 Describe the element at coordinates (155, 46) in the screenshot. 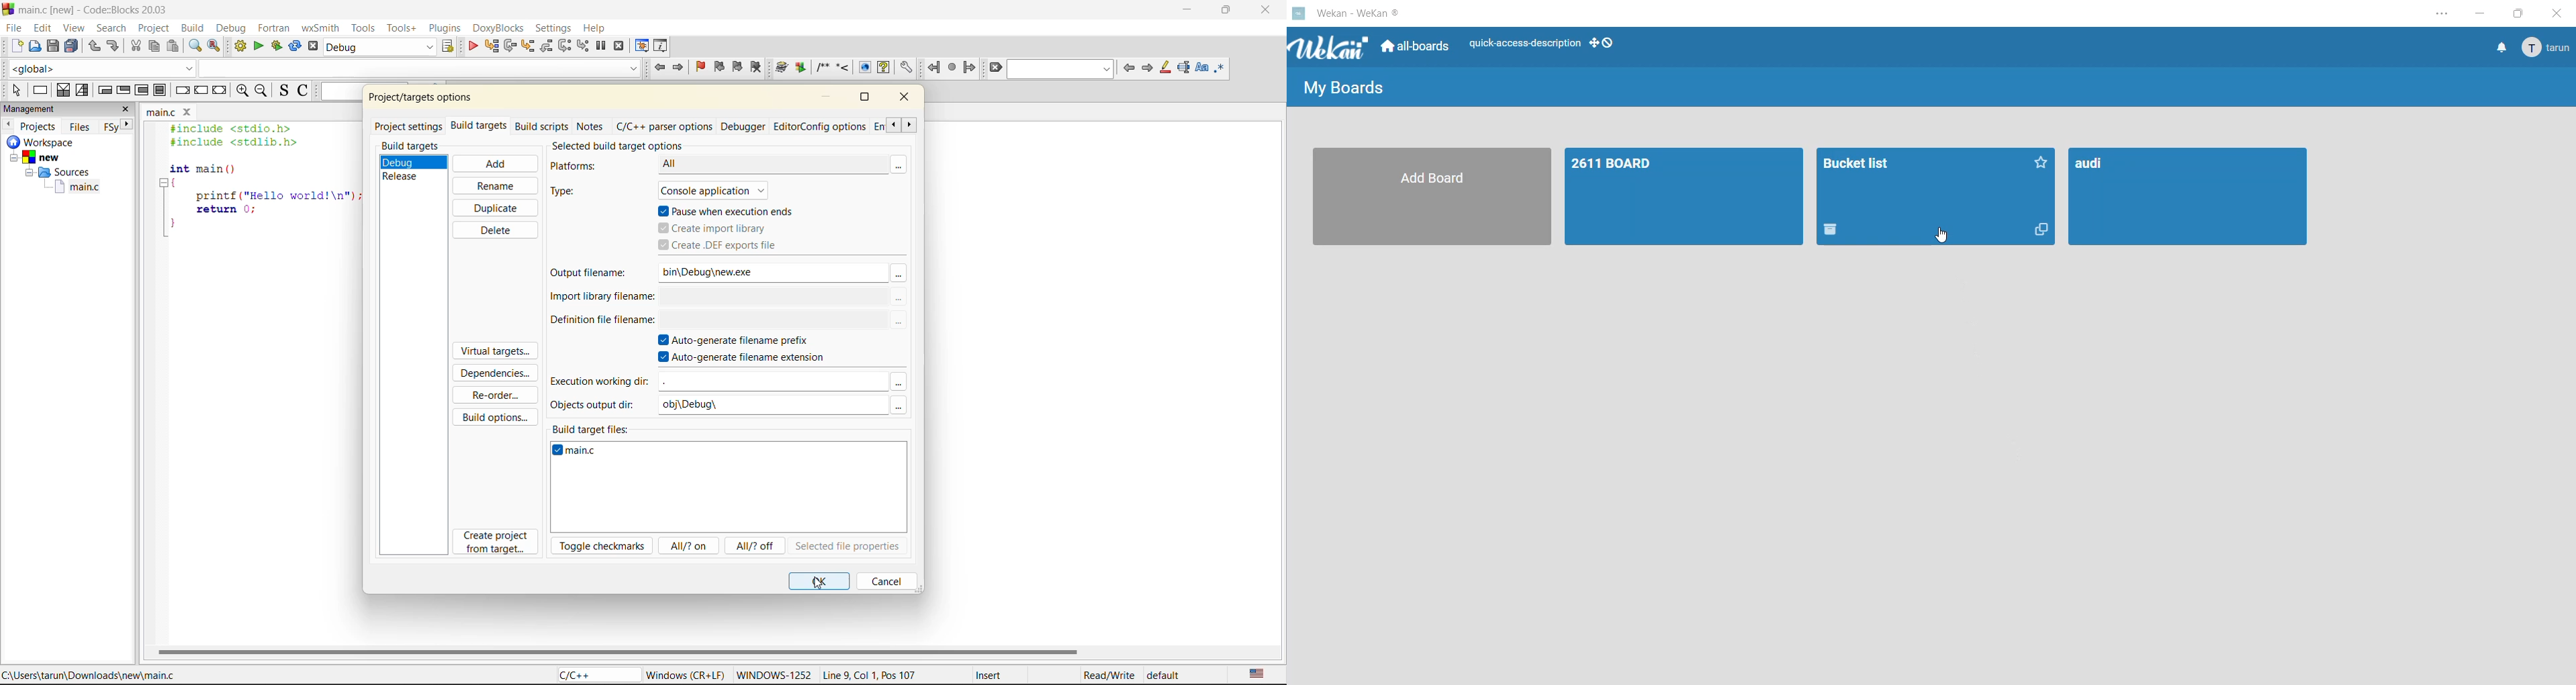

I see `copy` at that location.